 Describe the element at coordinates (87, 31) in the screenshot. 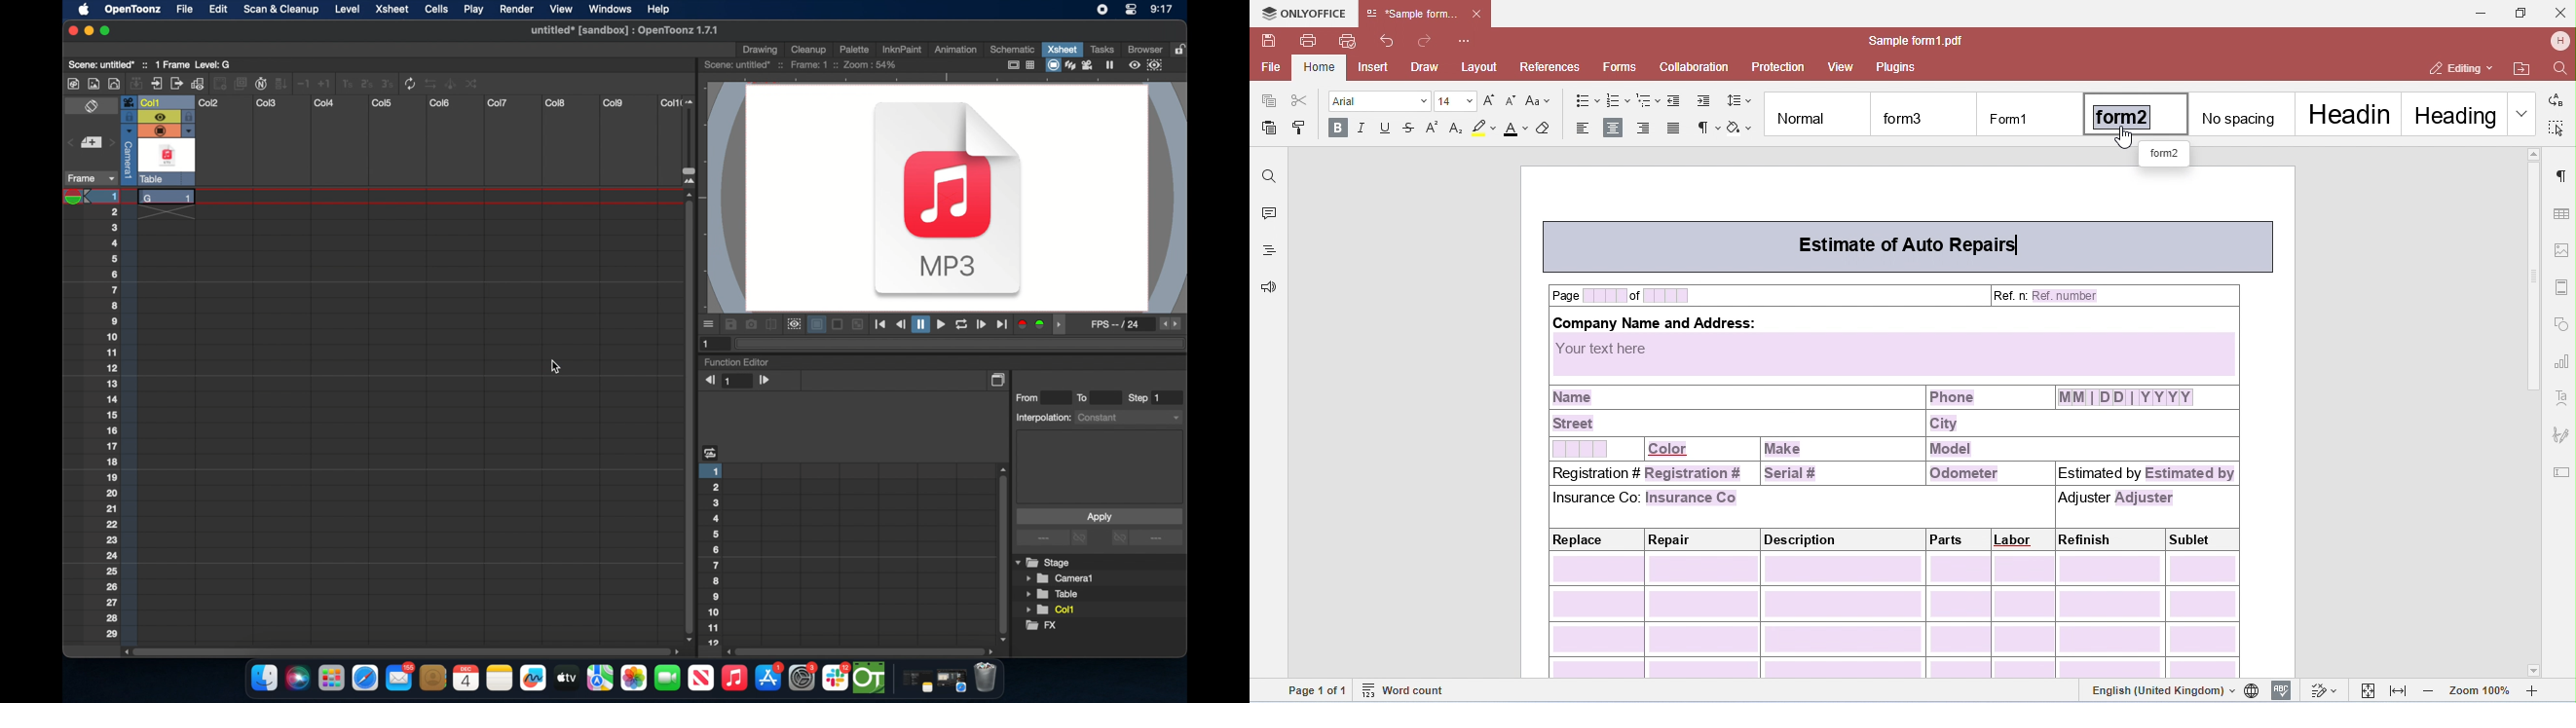

I see `minimize` at that location.